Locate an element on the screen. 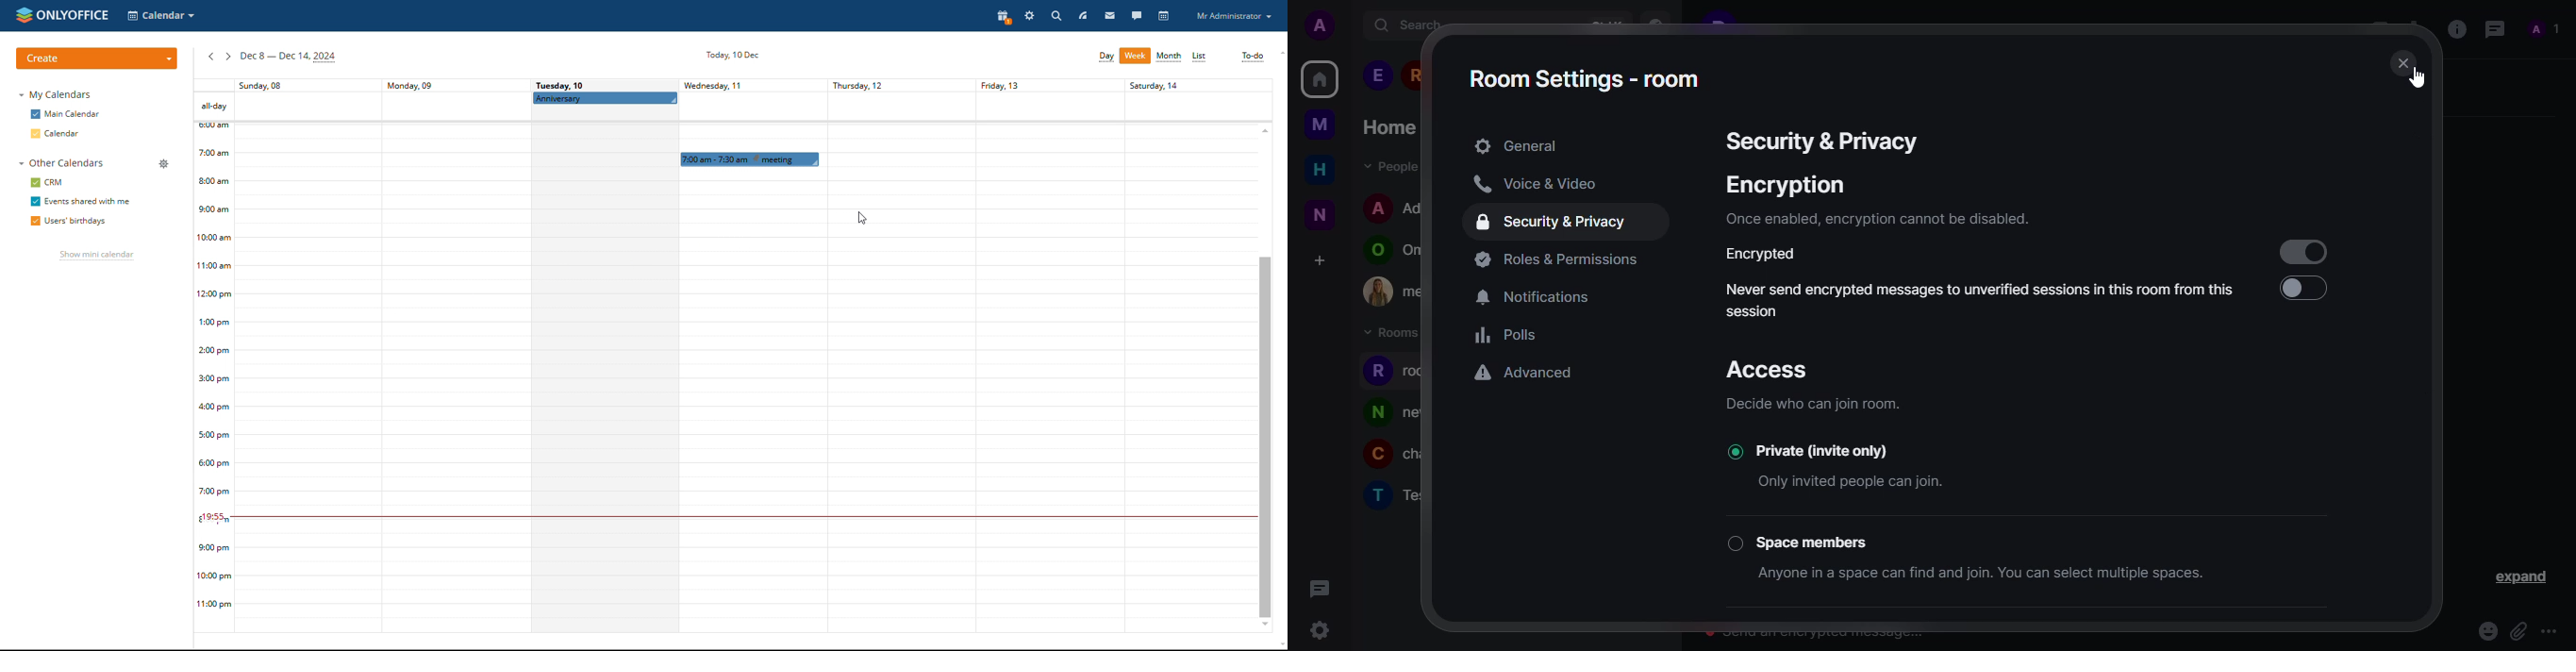 This screenshot has height=672, width=2576. enable is located at coordinates (2302, 289).